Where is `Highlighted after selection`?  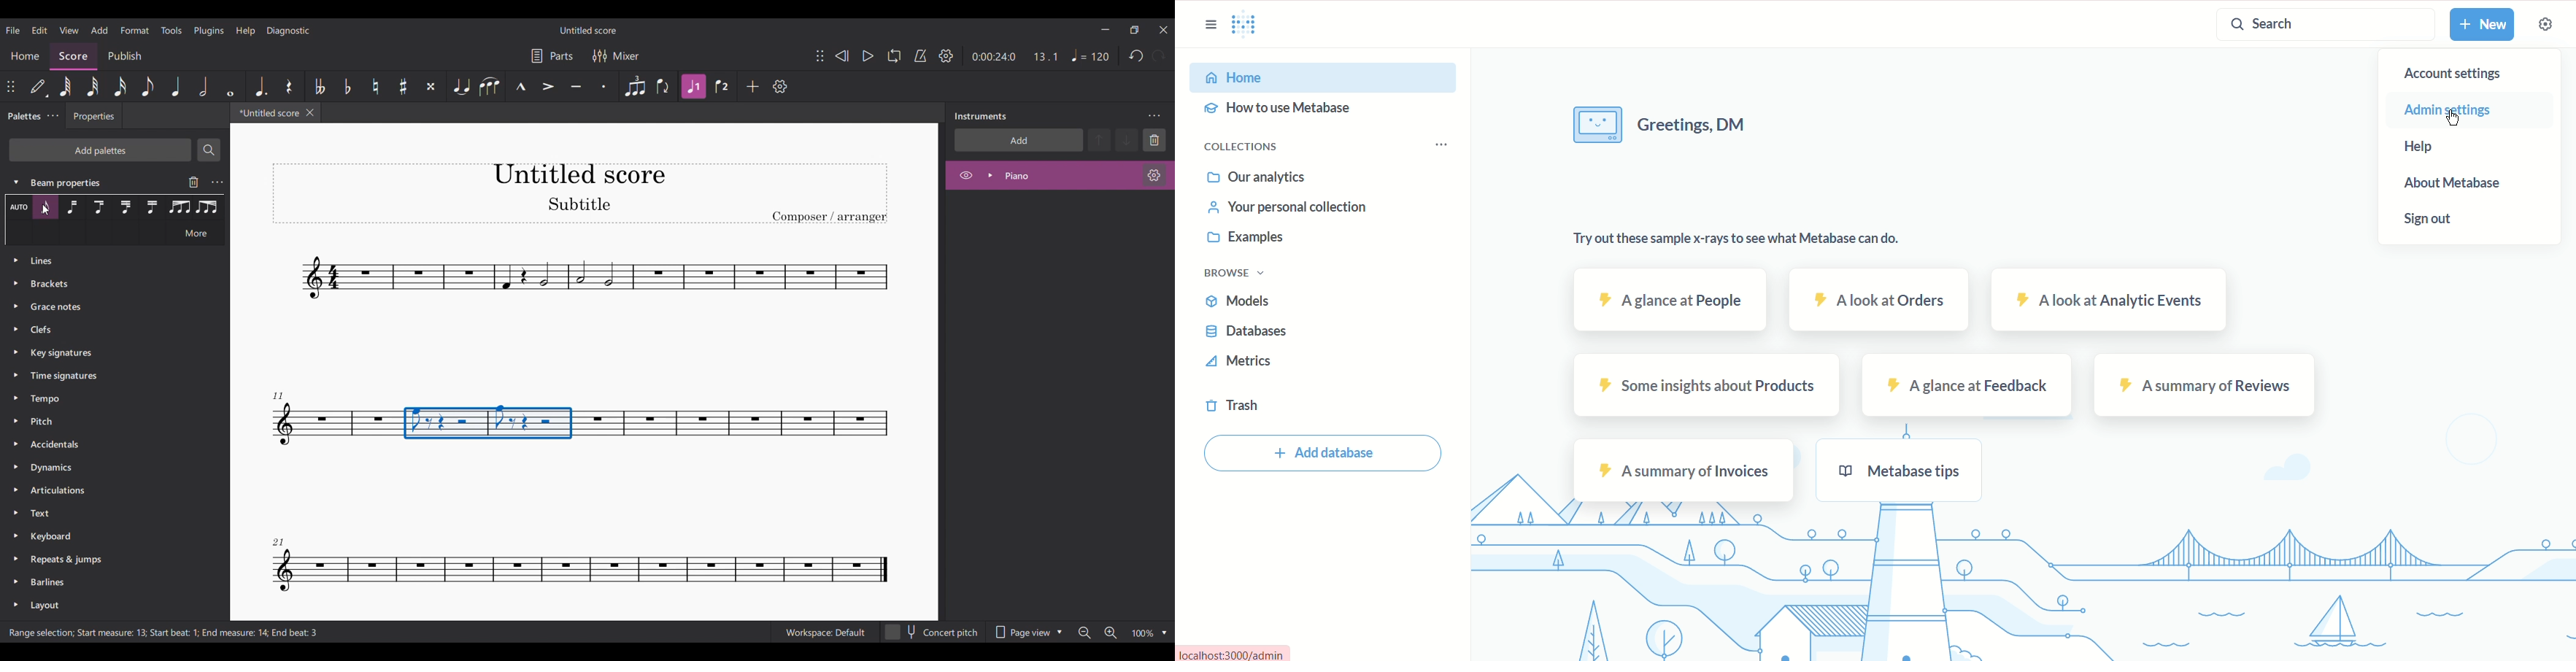 Highlighted after selection is located at coordinates (694, 86).